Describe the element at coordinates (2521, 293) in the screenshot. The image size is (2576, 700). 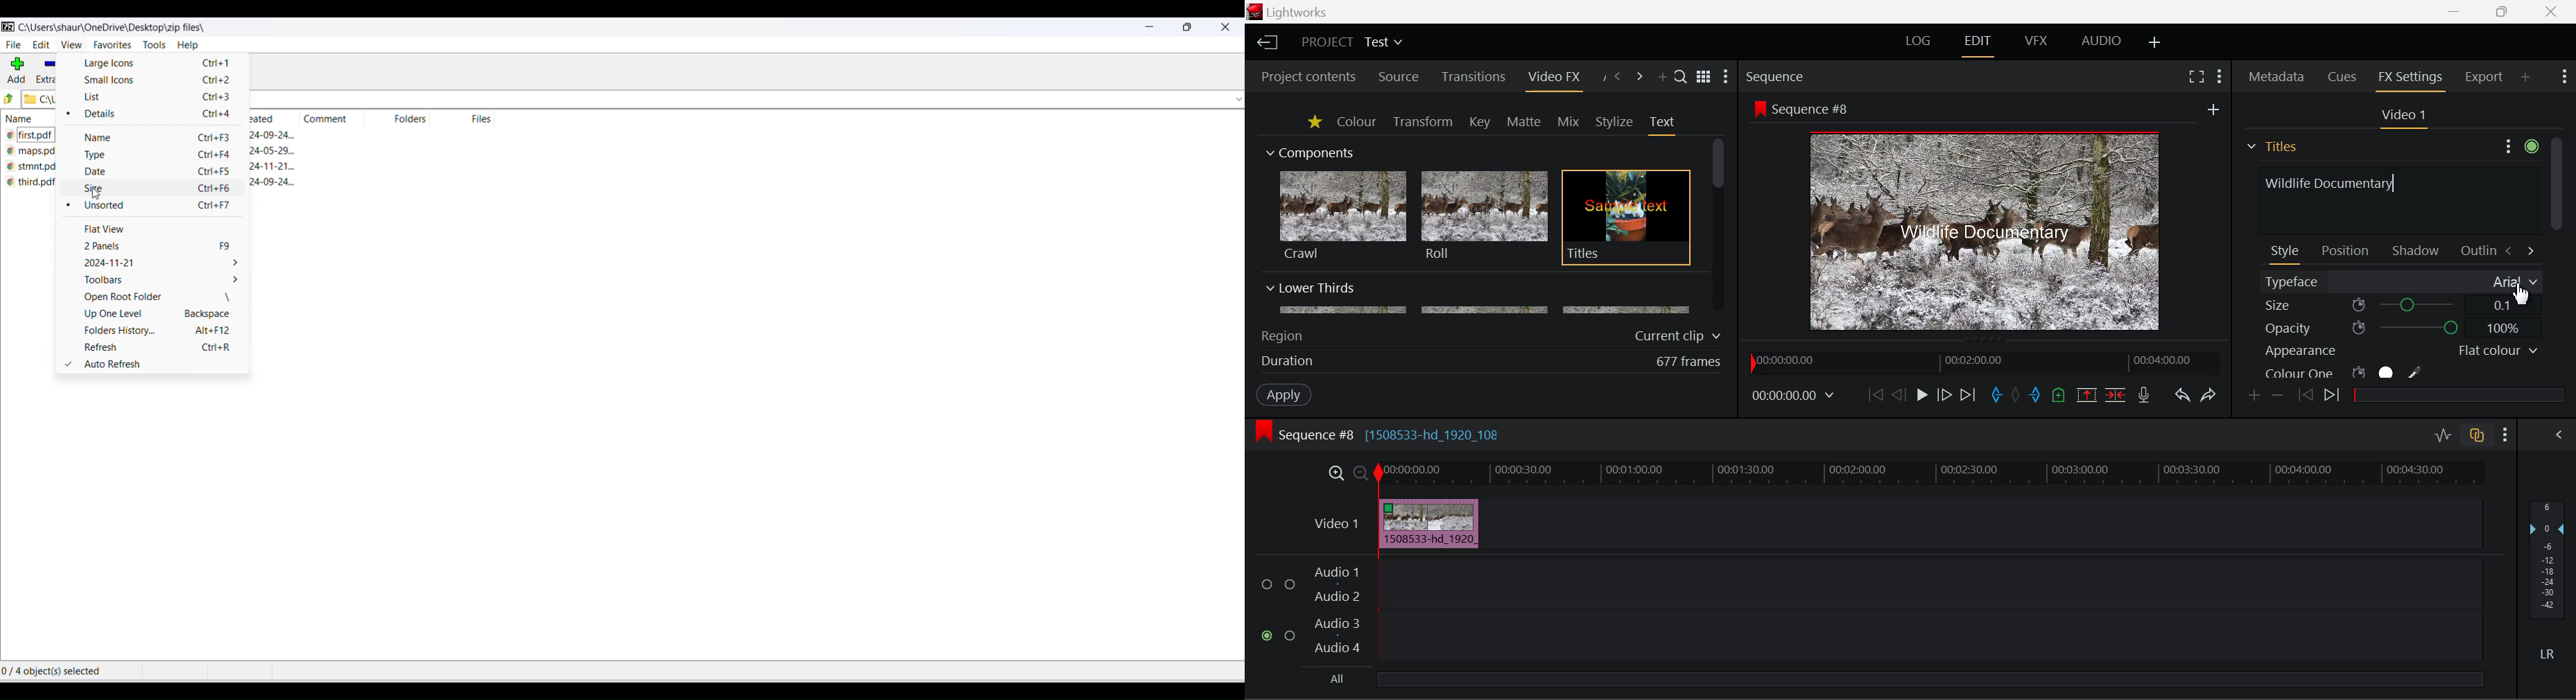
I see `Cursor Position` at that location.